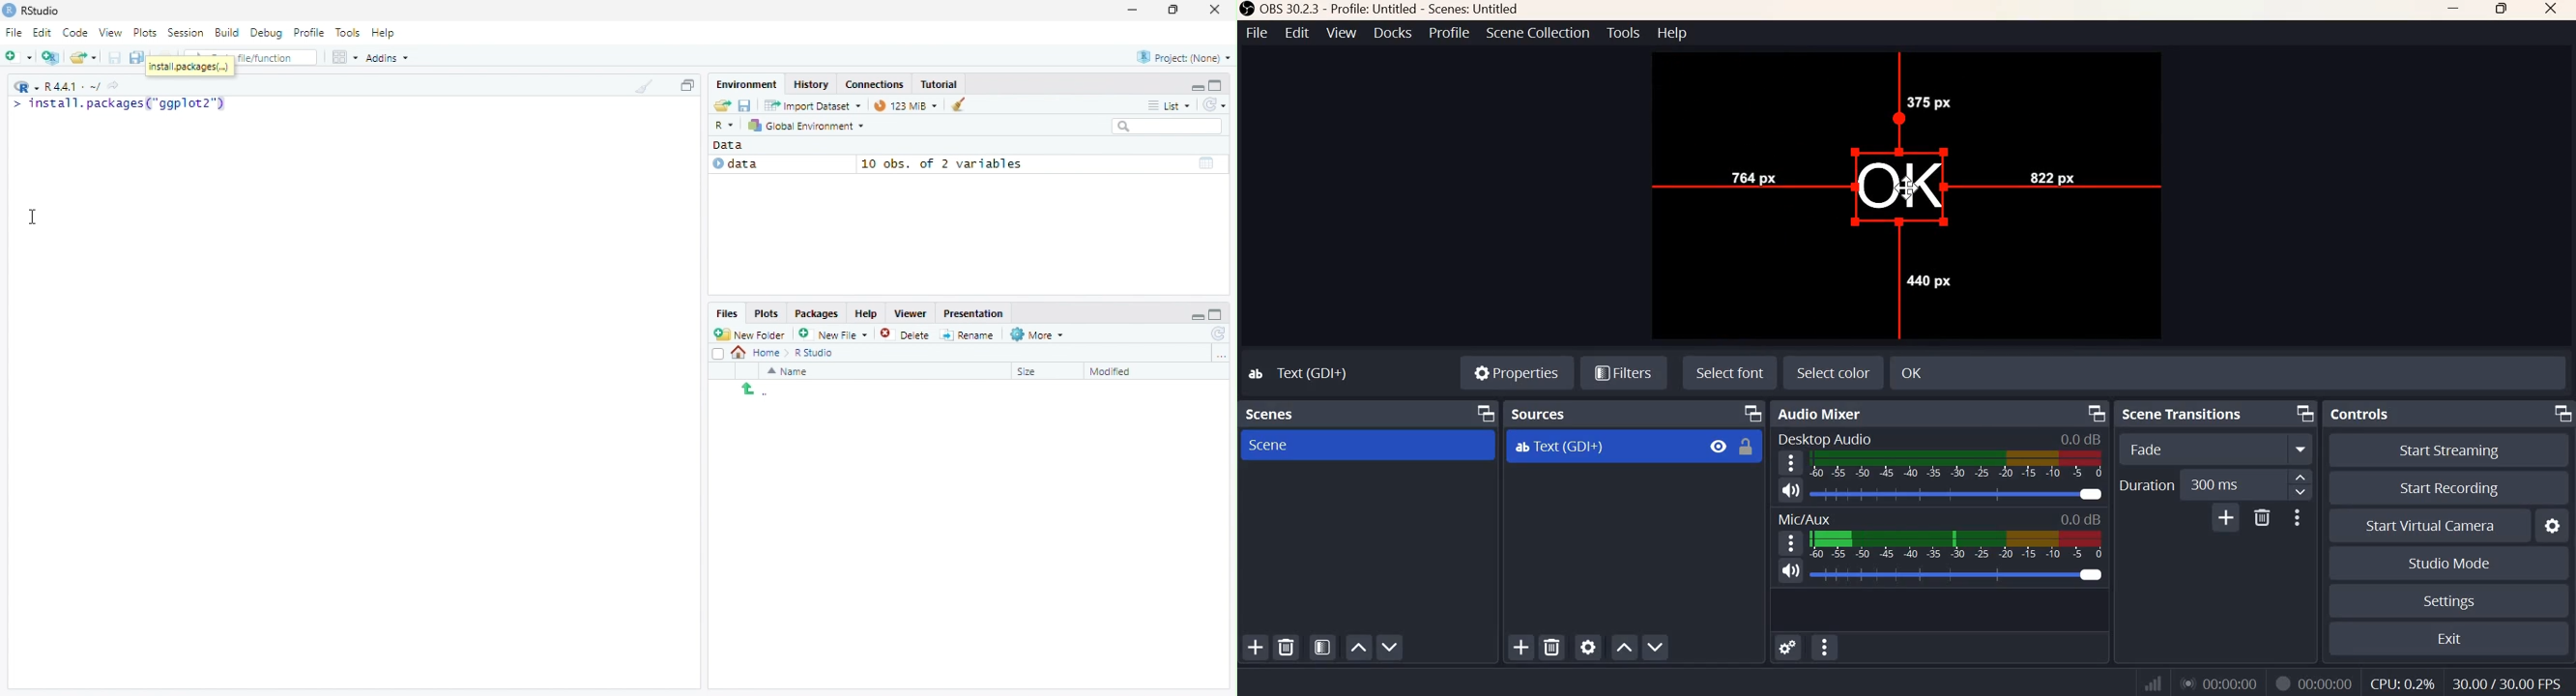 This screenshot has height=700, width=2576. Describe the element at coordinates (817, 313) in the screenshot. I see `Packages` at that location.